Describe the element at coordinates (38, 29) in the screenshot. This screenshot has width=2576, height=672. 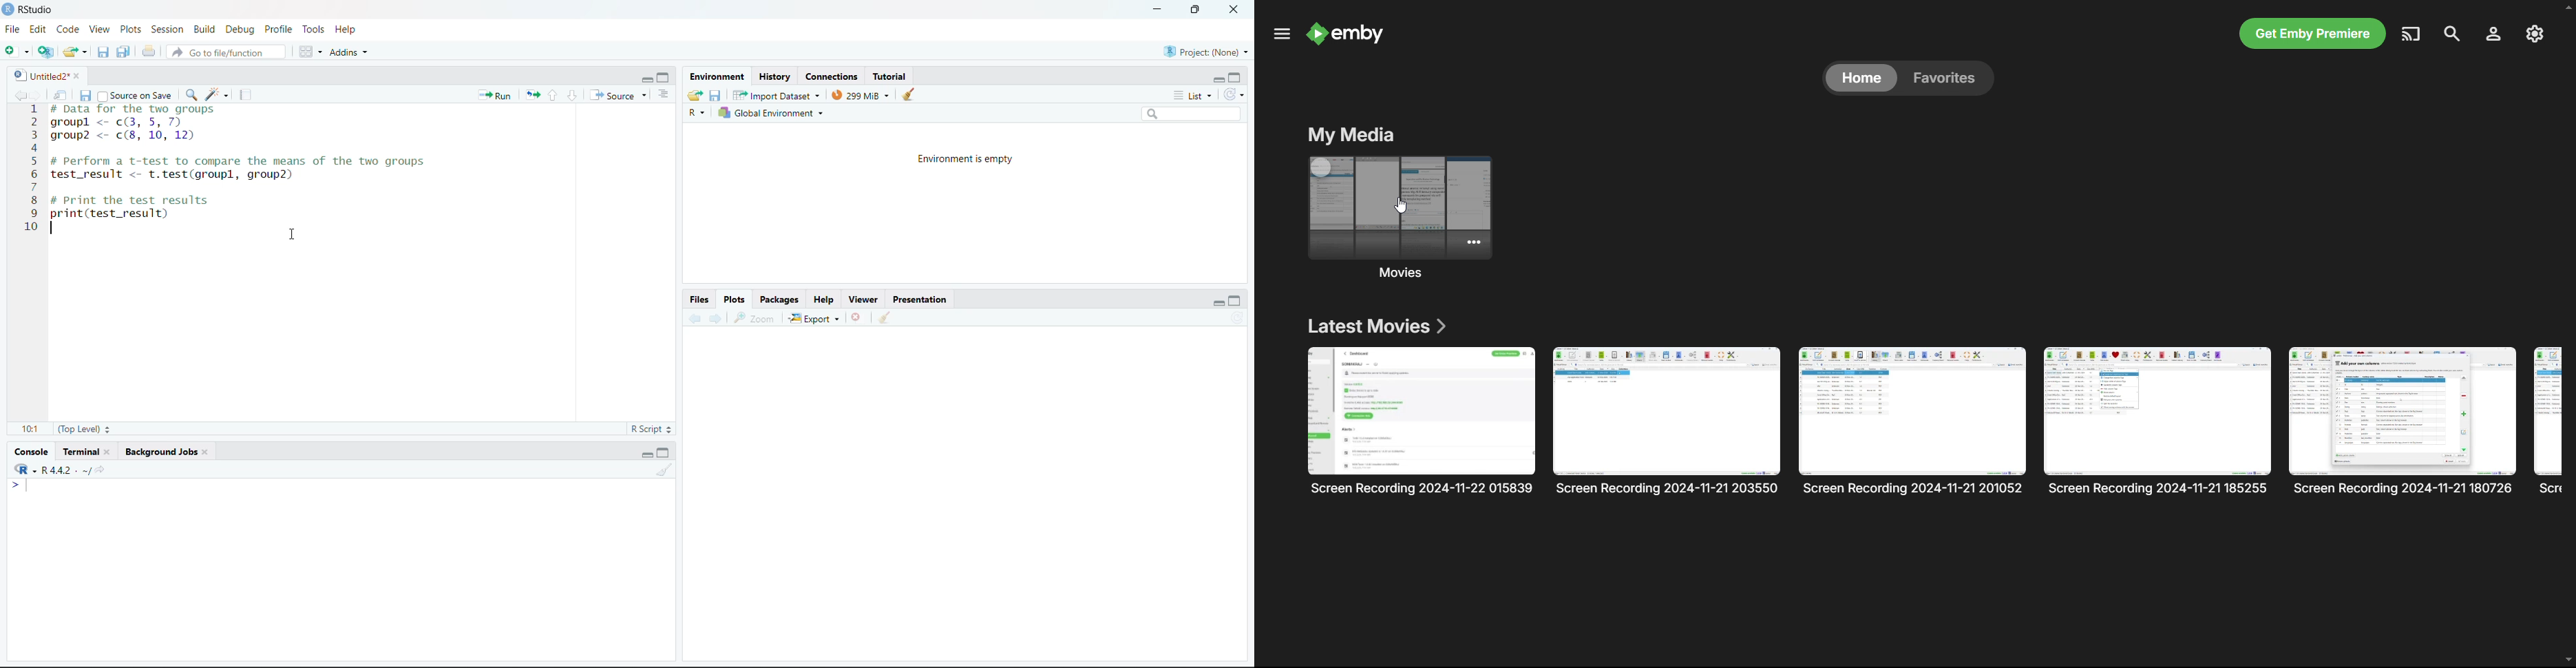
I see `Edit` at that location.